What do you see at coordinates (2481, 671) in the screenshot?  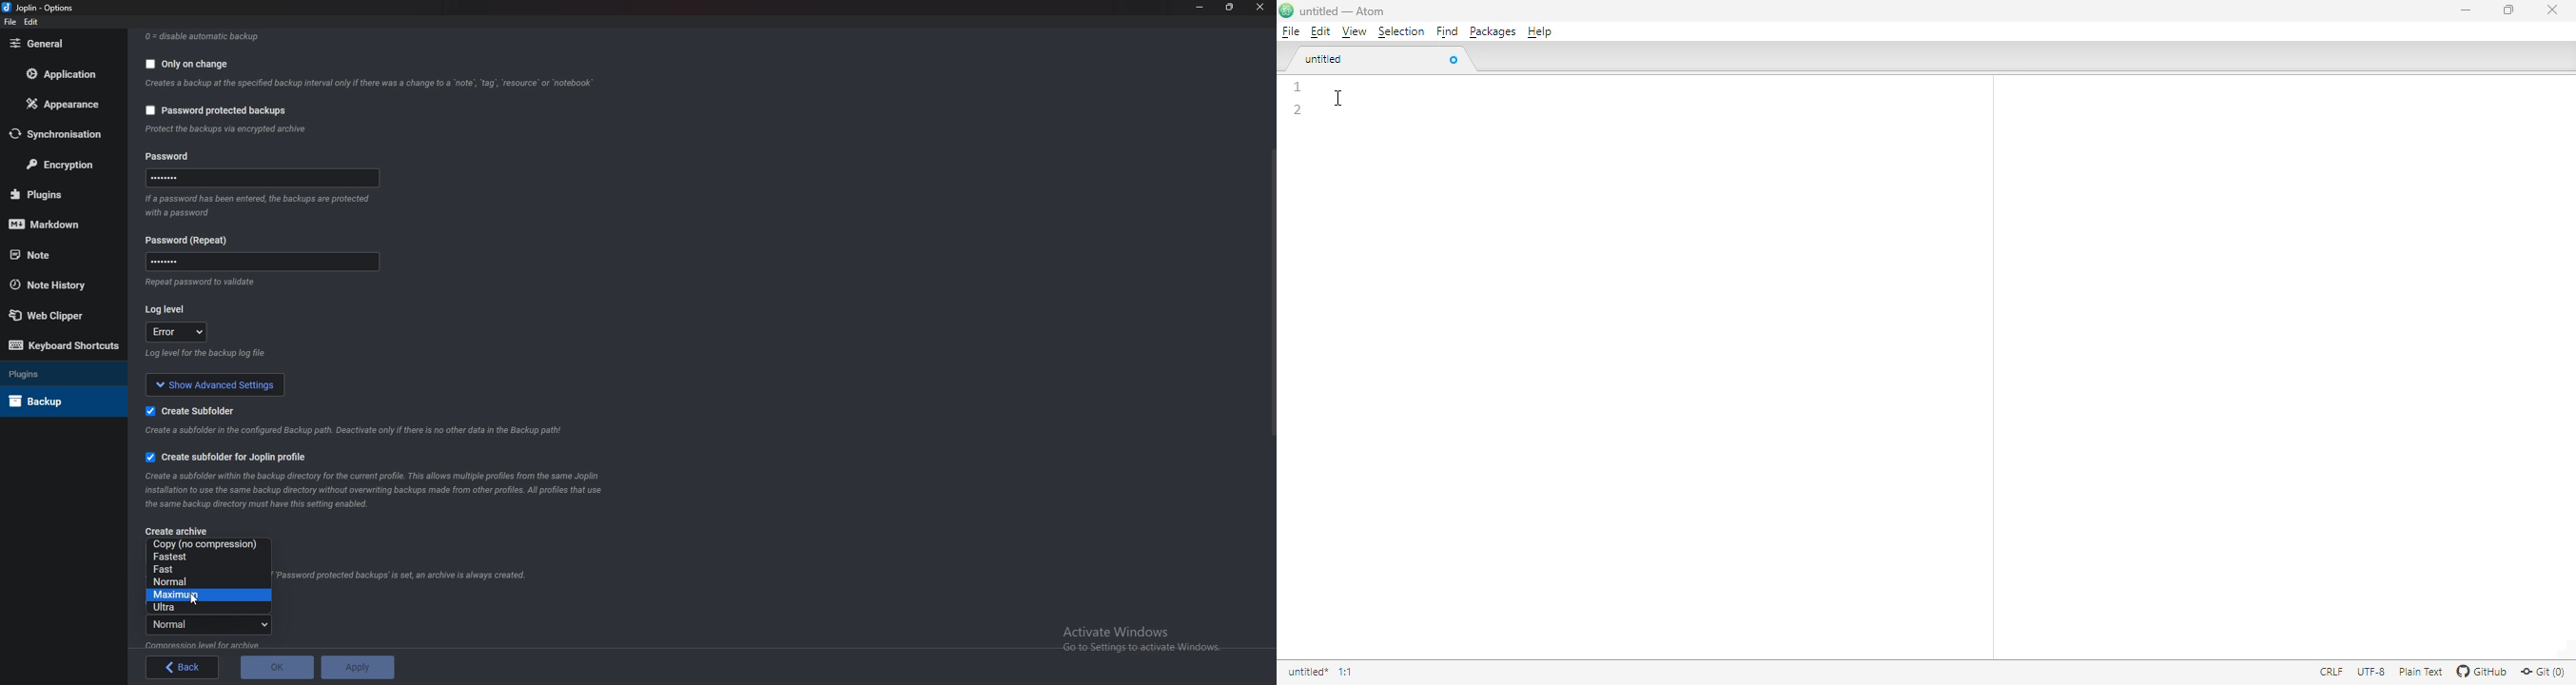 I see `GitHub` at bounding box center [2481, 671].